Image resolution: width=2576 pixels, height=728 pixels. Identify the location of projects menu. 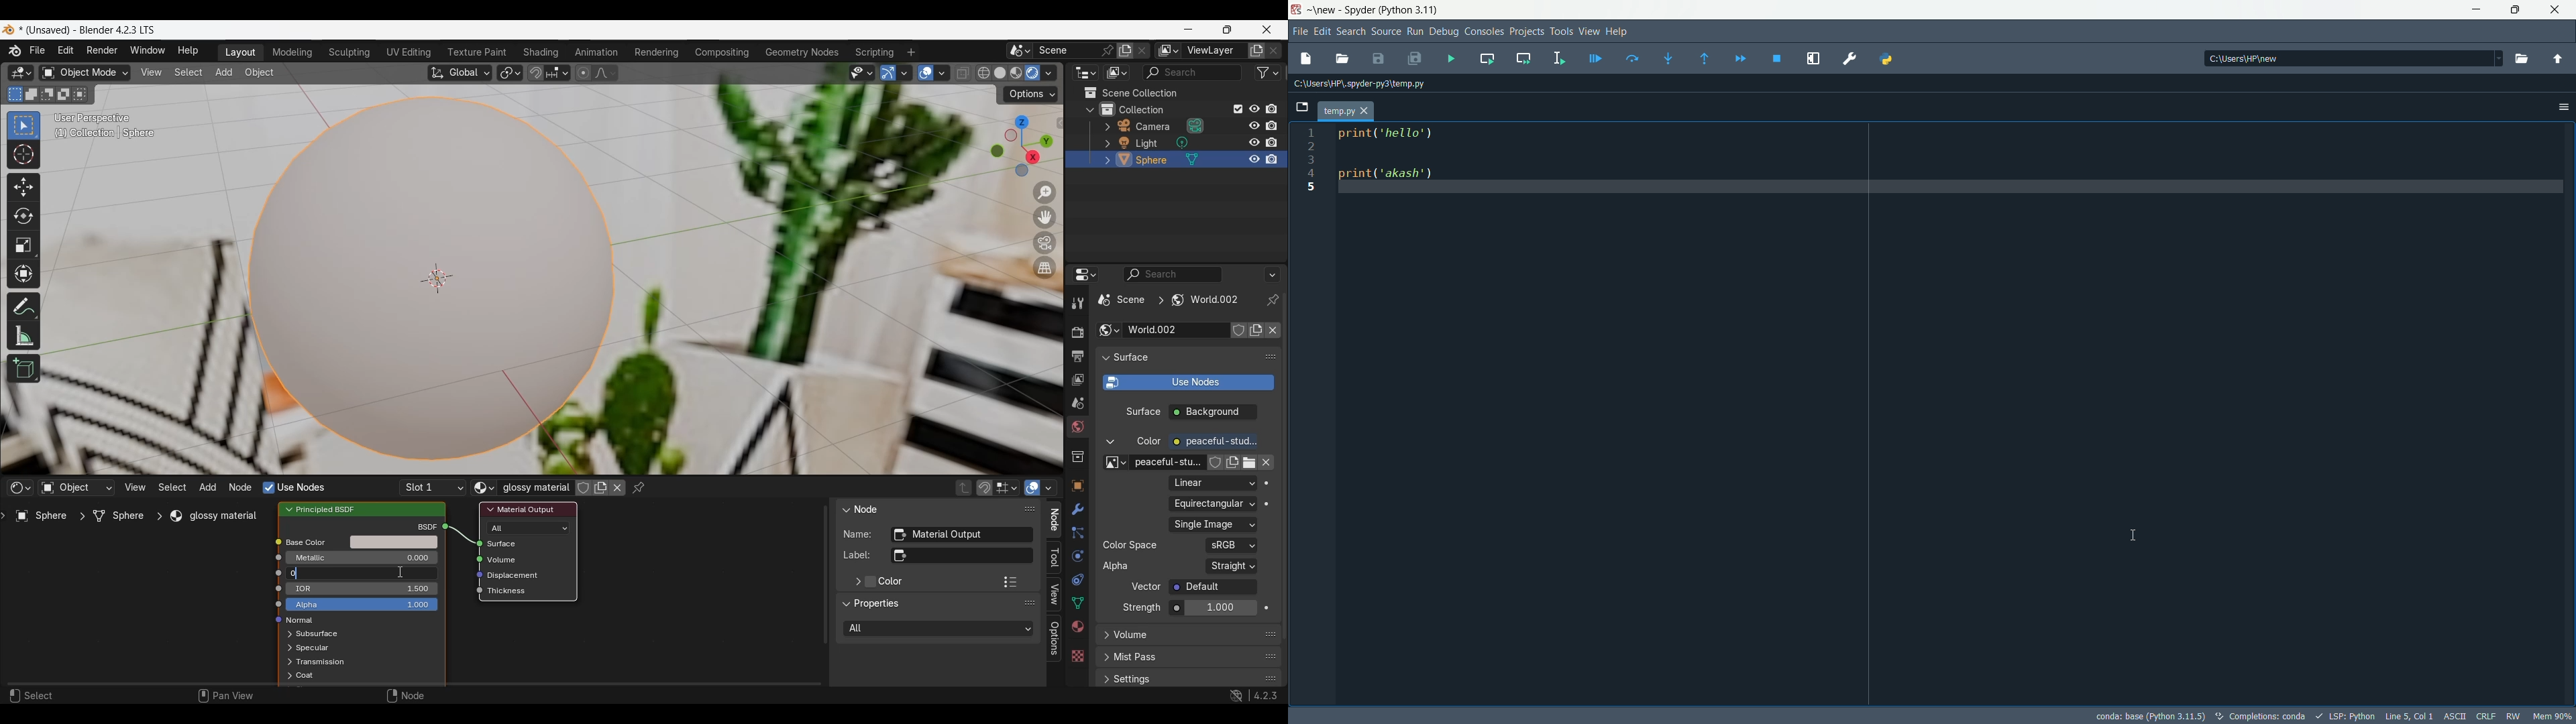
(1527, 32).